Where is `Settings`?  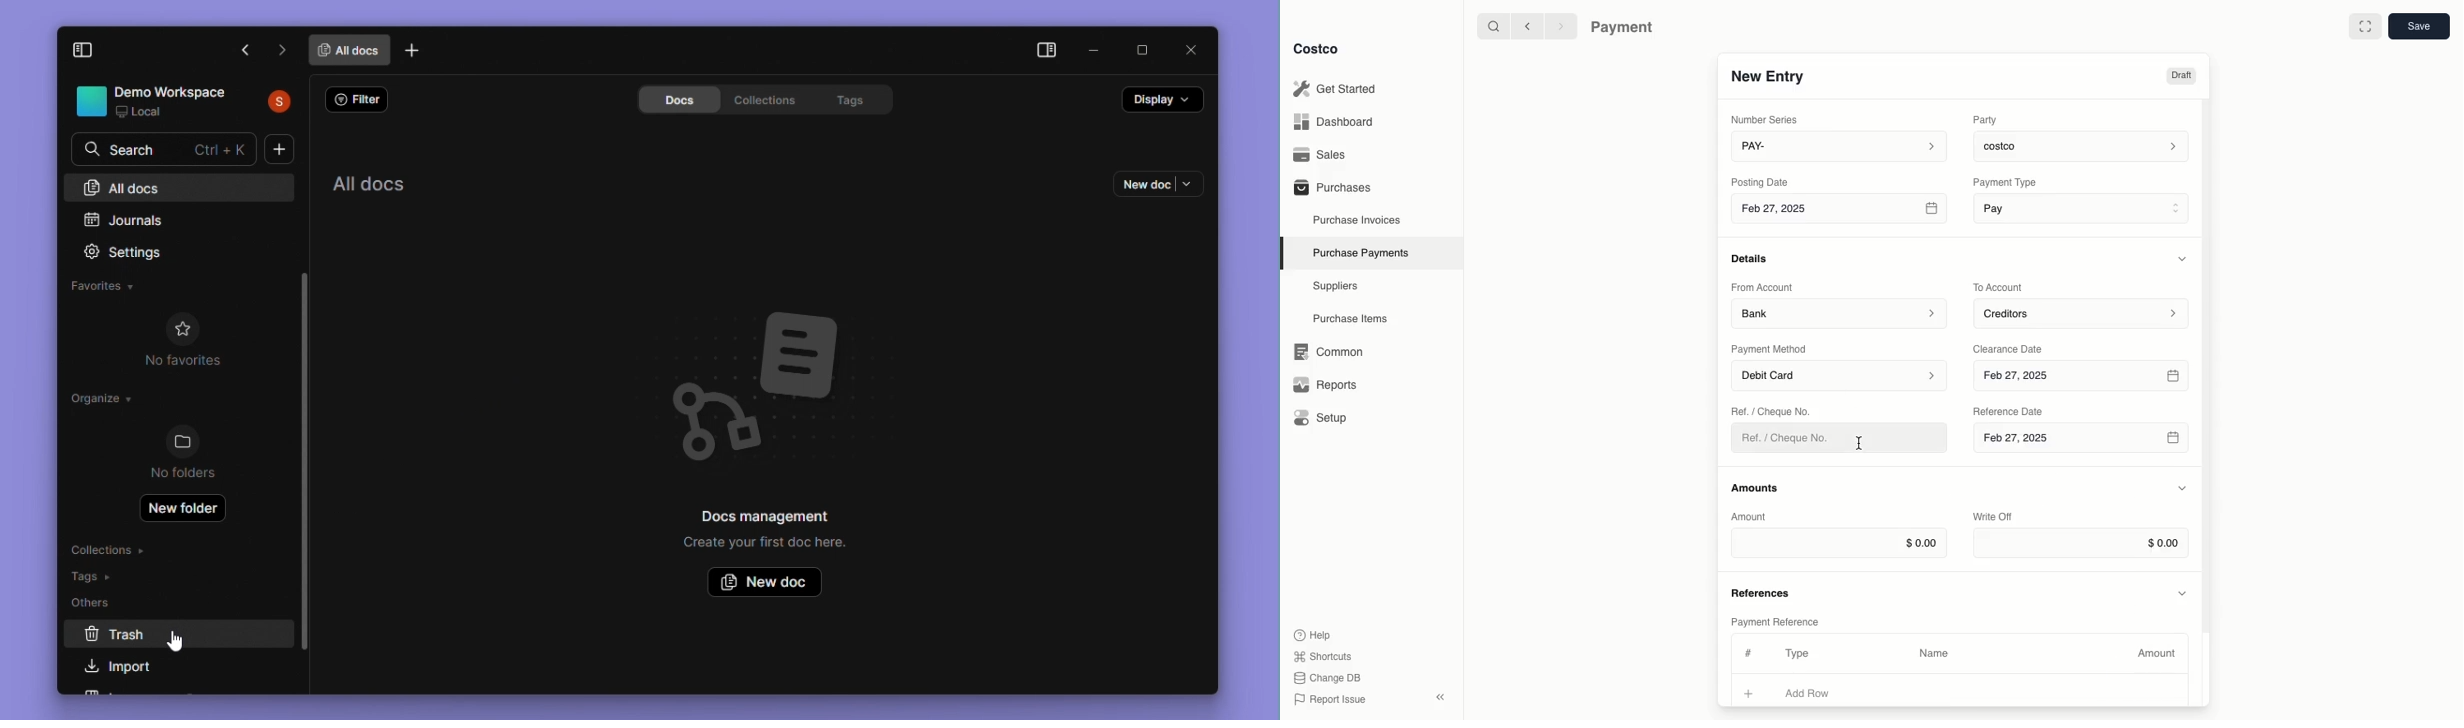
Settings is located at coordinates (123, 251).